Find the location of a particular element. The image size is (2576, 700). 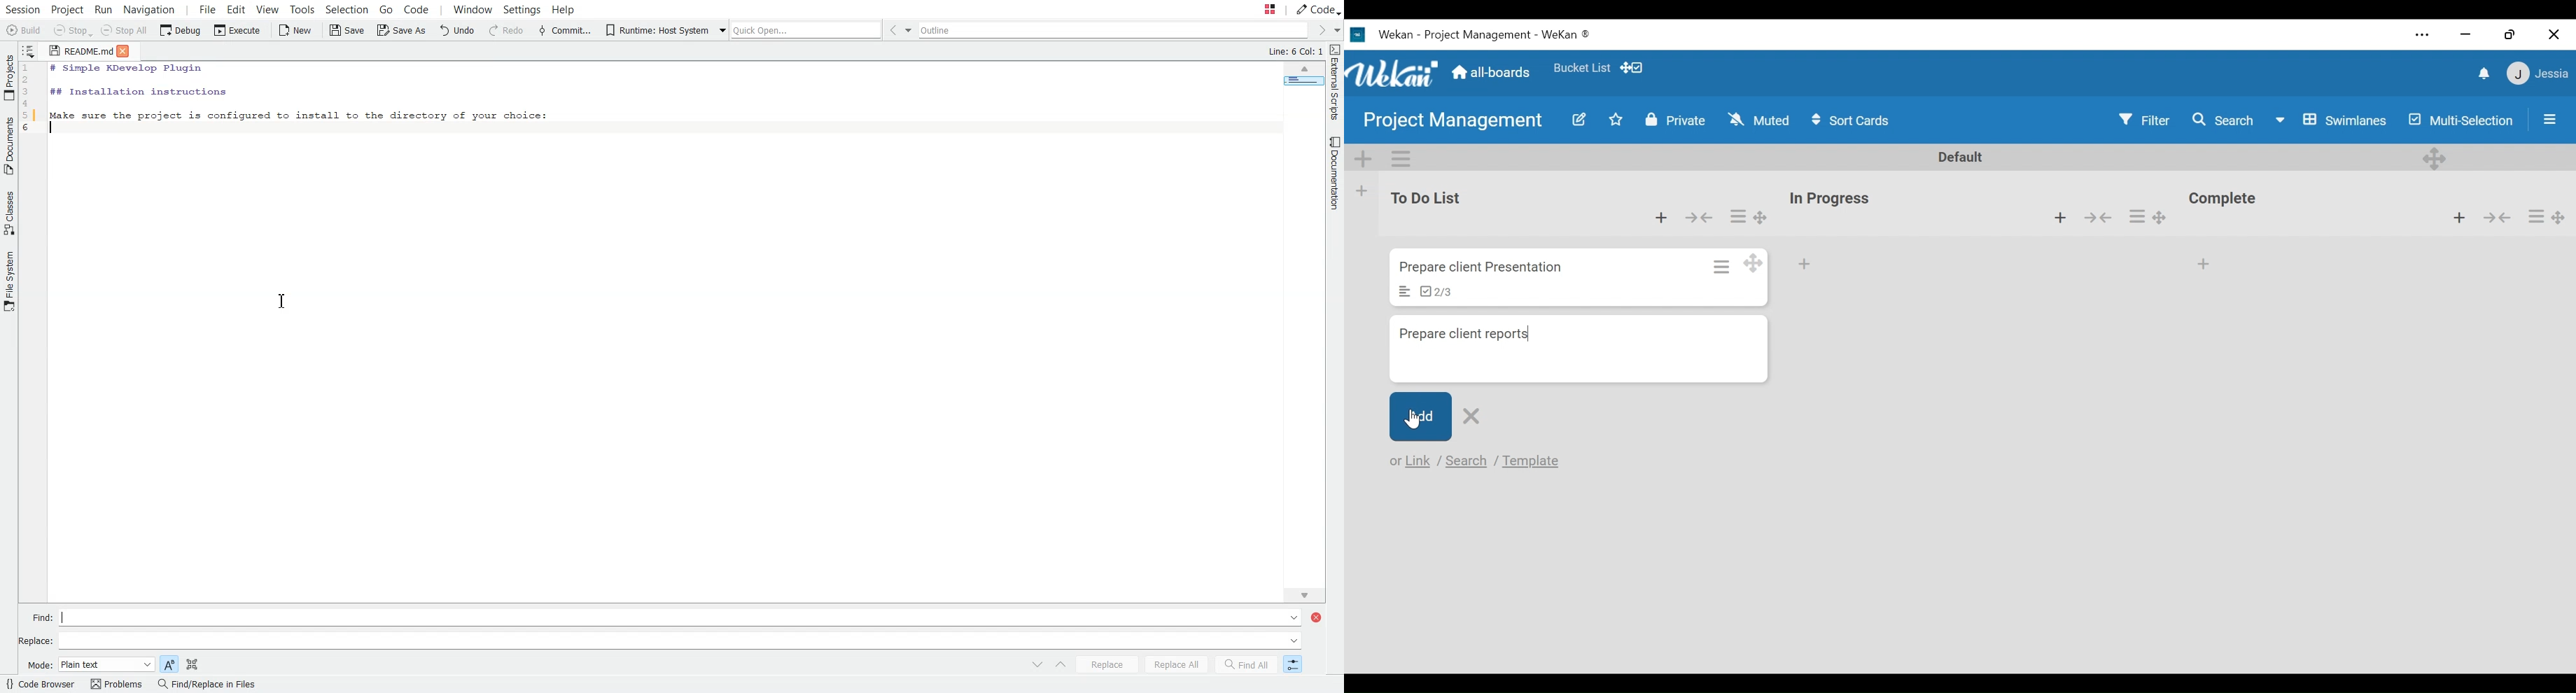

Sidebar is located at coordinates (2546, 119).